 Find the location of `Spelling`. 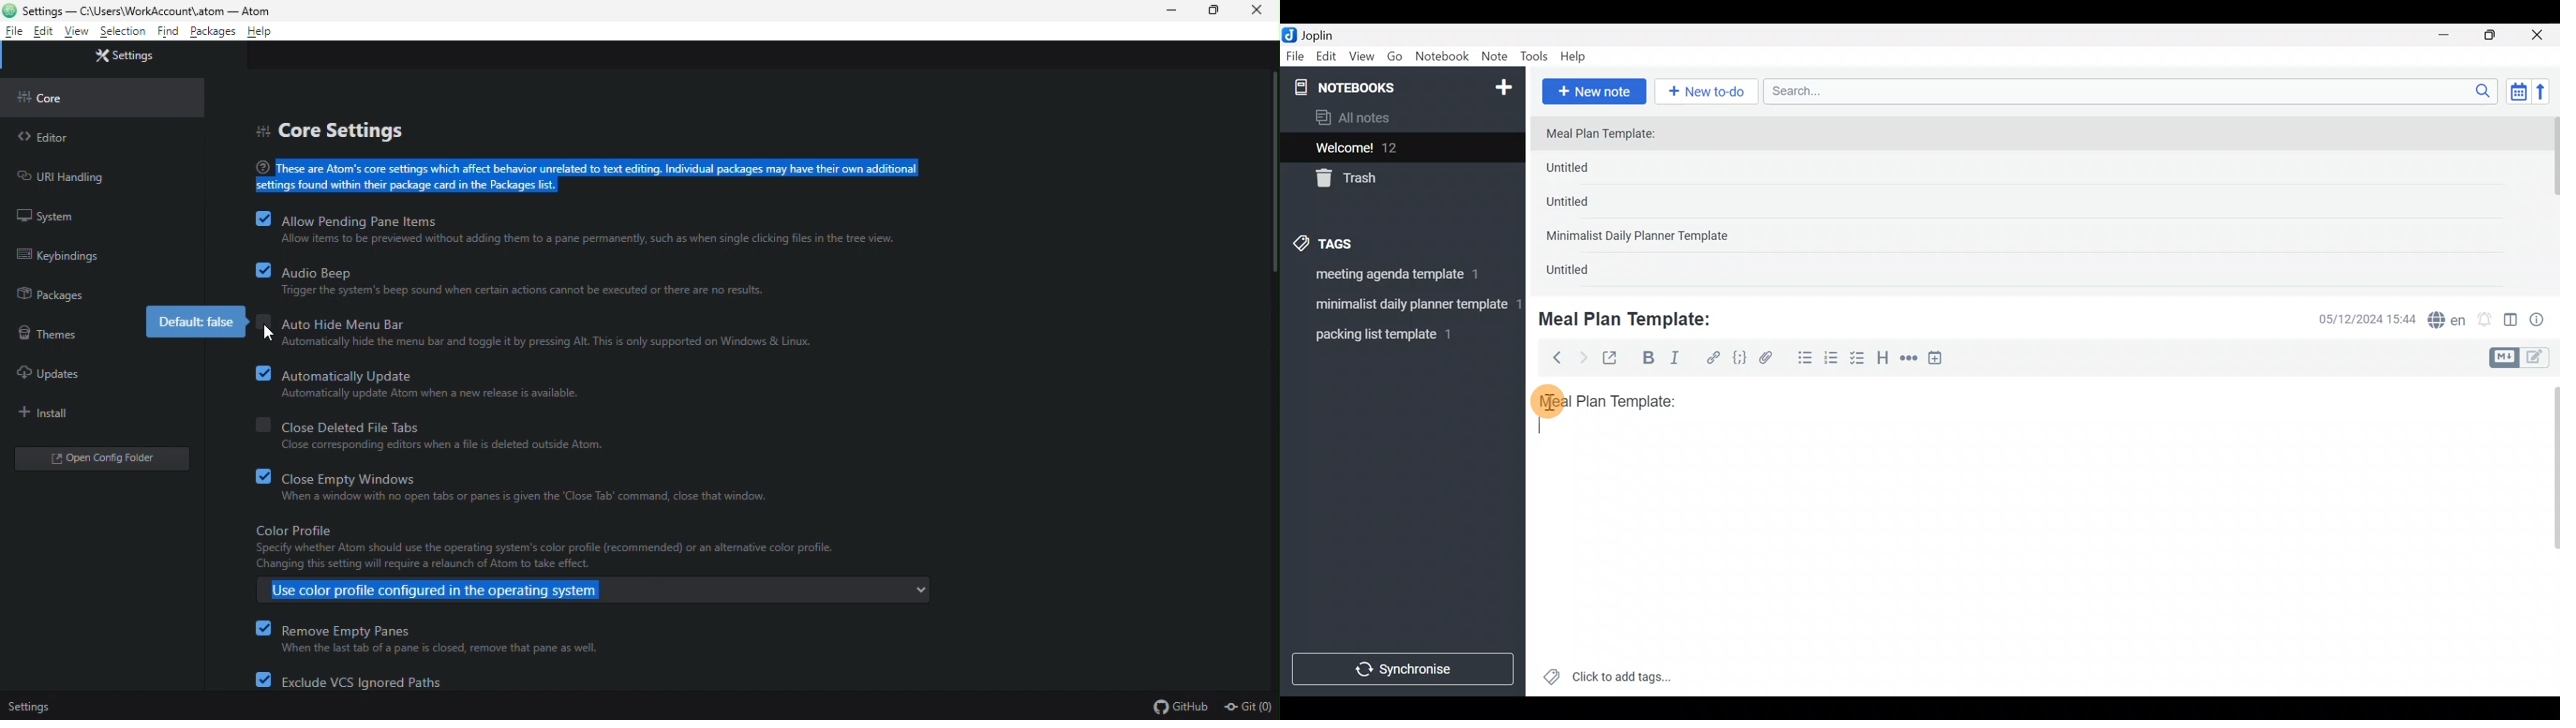

Spelling is located at coordinates (2447, 321).